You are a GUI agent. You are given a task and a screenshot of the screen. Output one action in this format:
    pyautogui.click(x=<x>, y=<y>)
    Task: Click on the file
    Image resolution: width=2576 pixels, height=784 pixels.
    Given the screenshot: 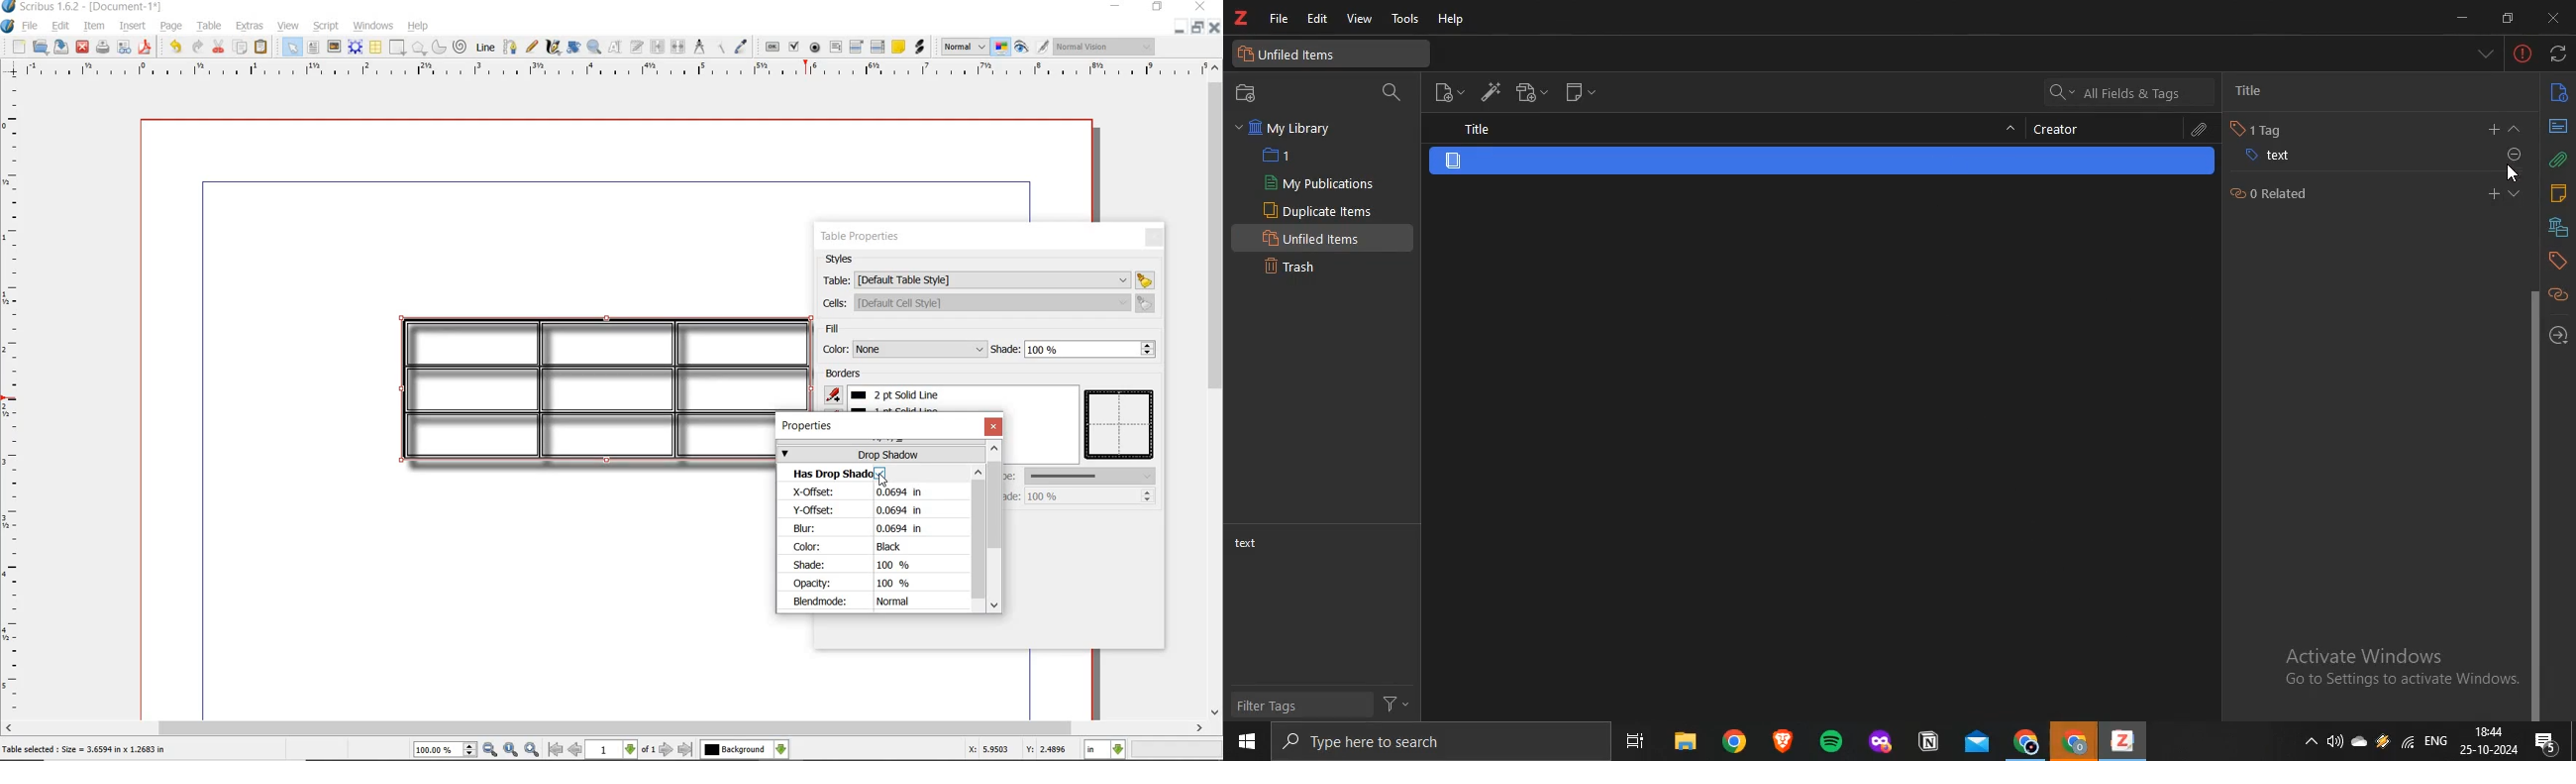 What is the action you would take?
    pyautogui.click(x=31, y=27)
    